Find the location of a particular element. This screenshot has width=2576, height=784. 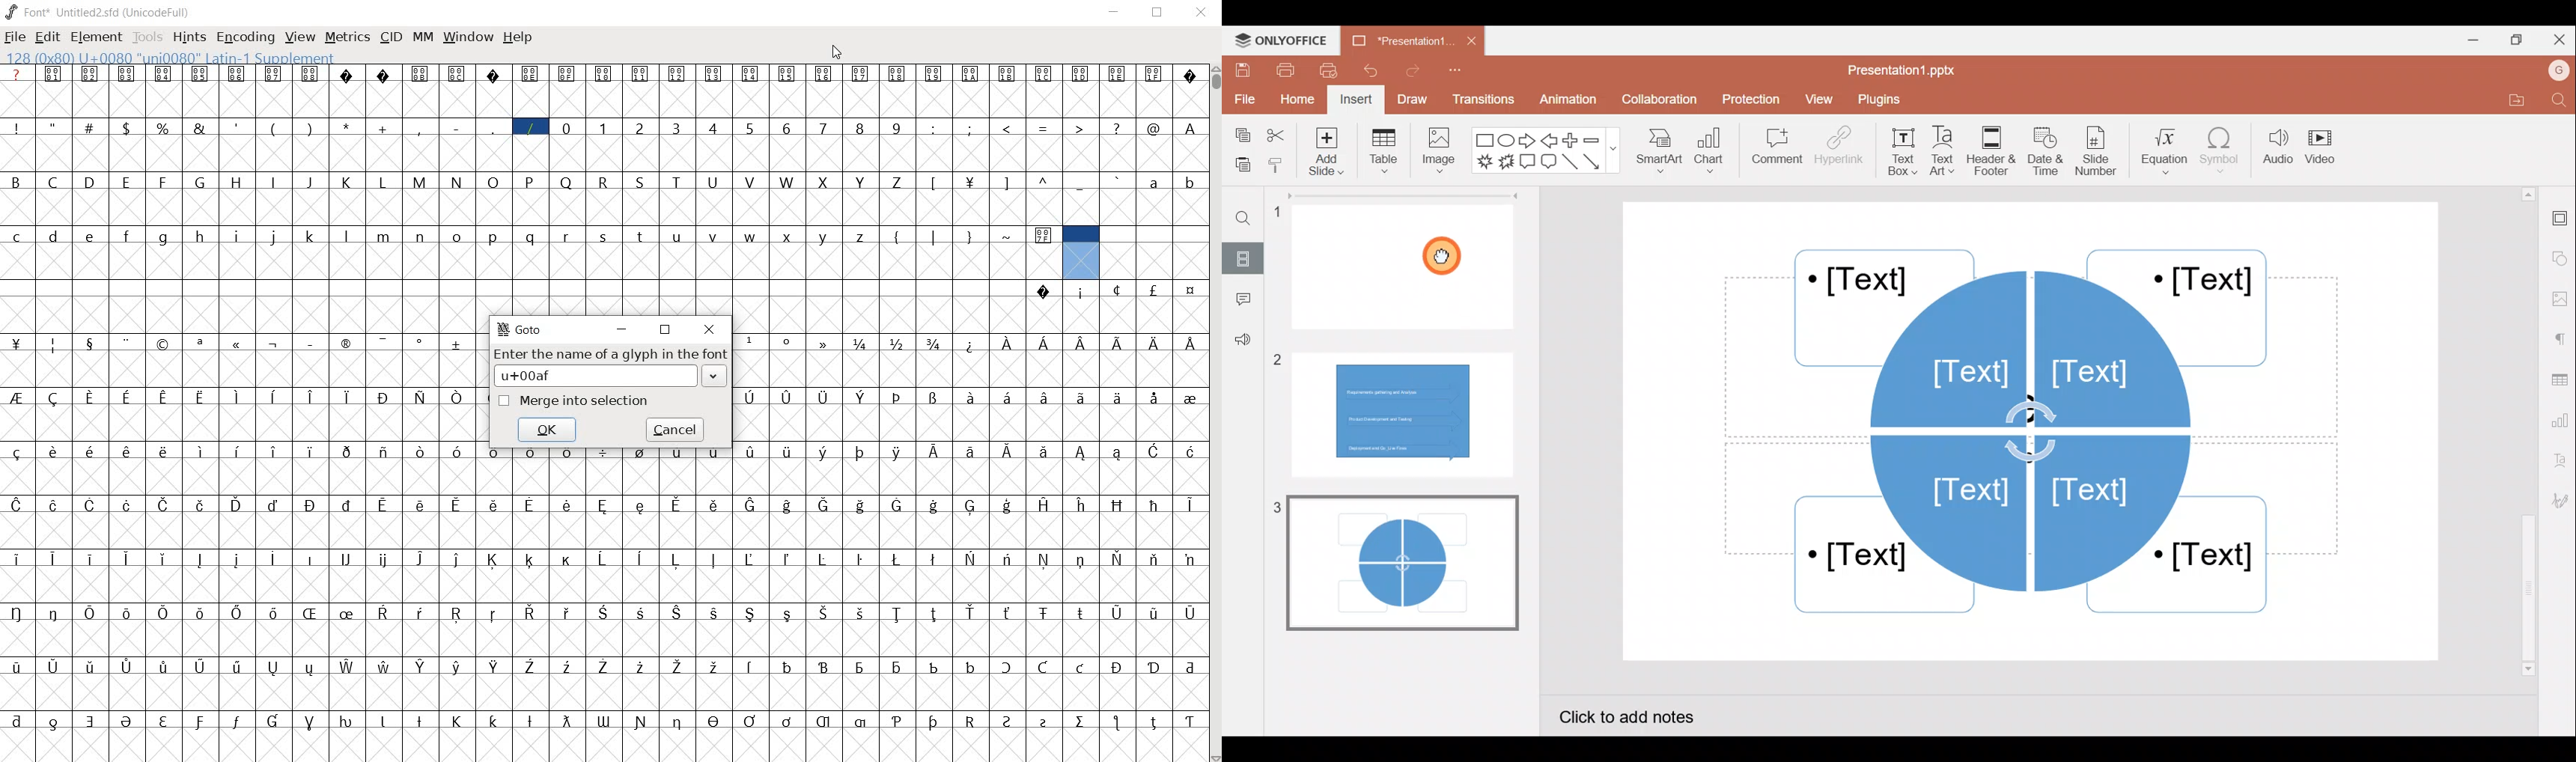

% is located at coordinates (164, 127).